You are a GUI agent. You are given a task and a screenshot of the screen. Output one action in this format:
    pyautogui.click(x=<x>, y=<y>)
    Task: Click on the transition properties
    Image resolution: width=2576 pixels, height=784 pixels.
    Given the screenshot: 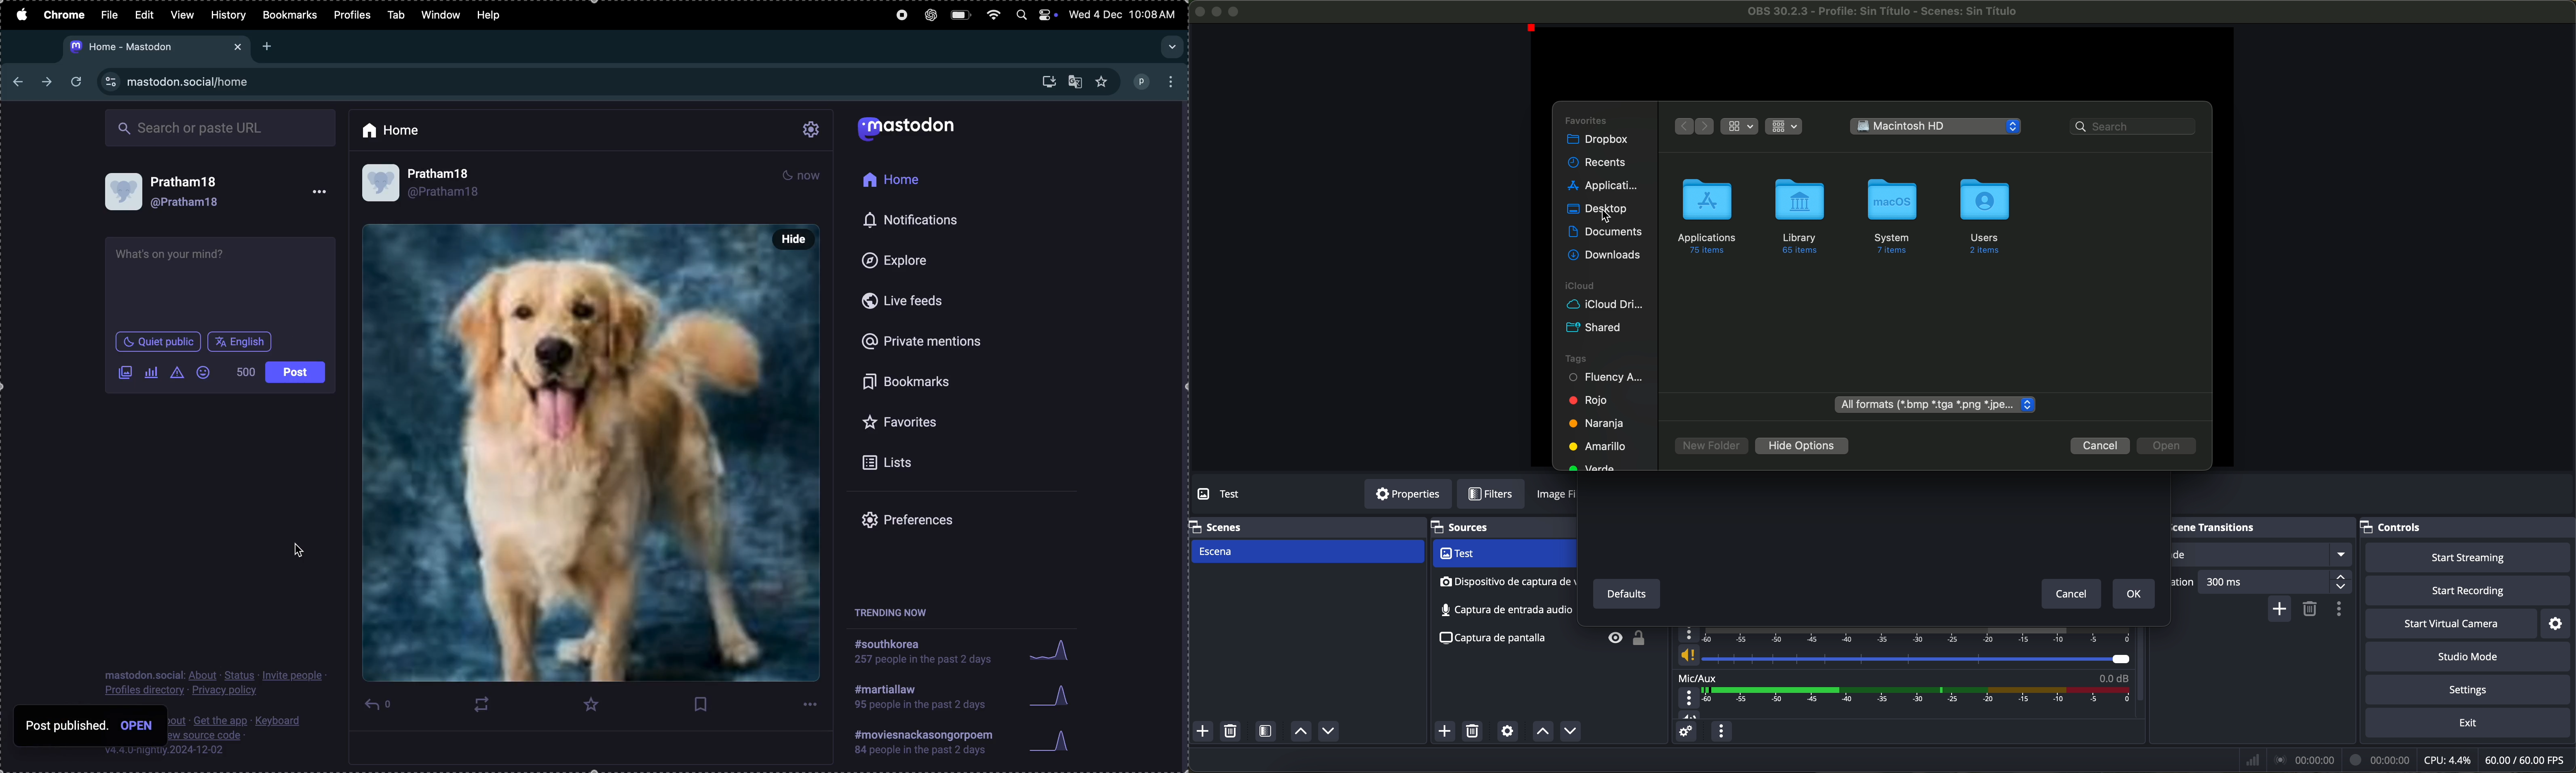 What is the action you would take?
    pyautogui.click(x=2342, y=610)
    